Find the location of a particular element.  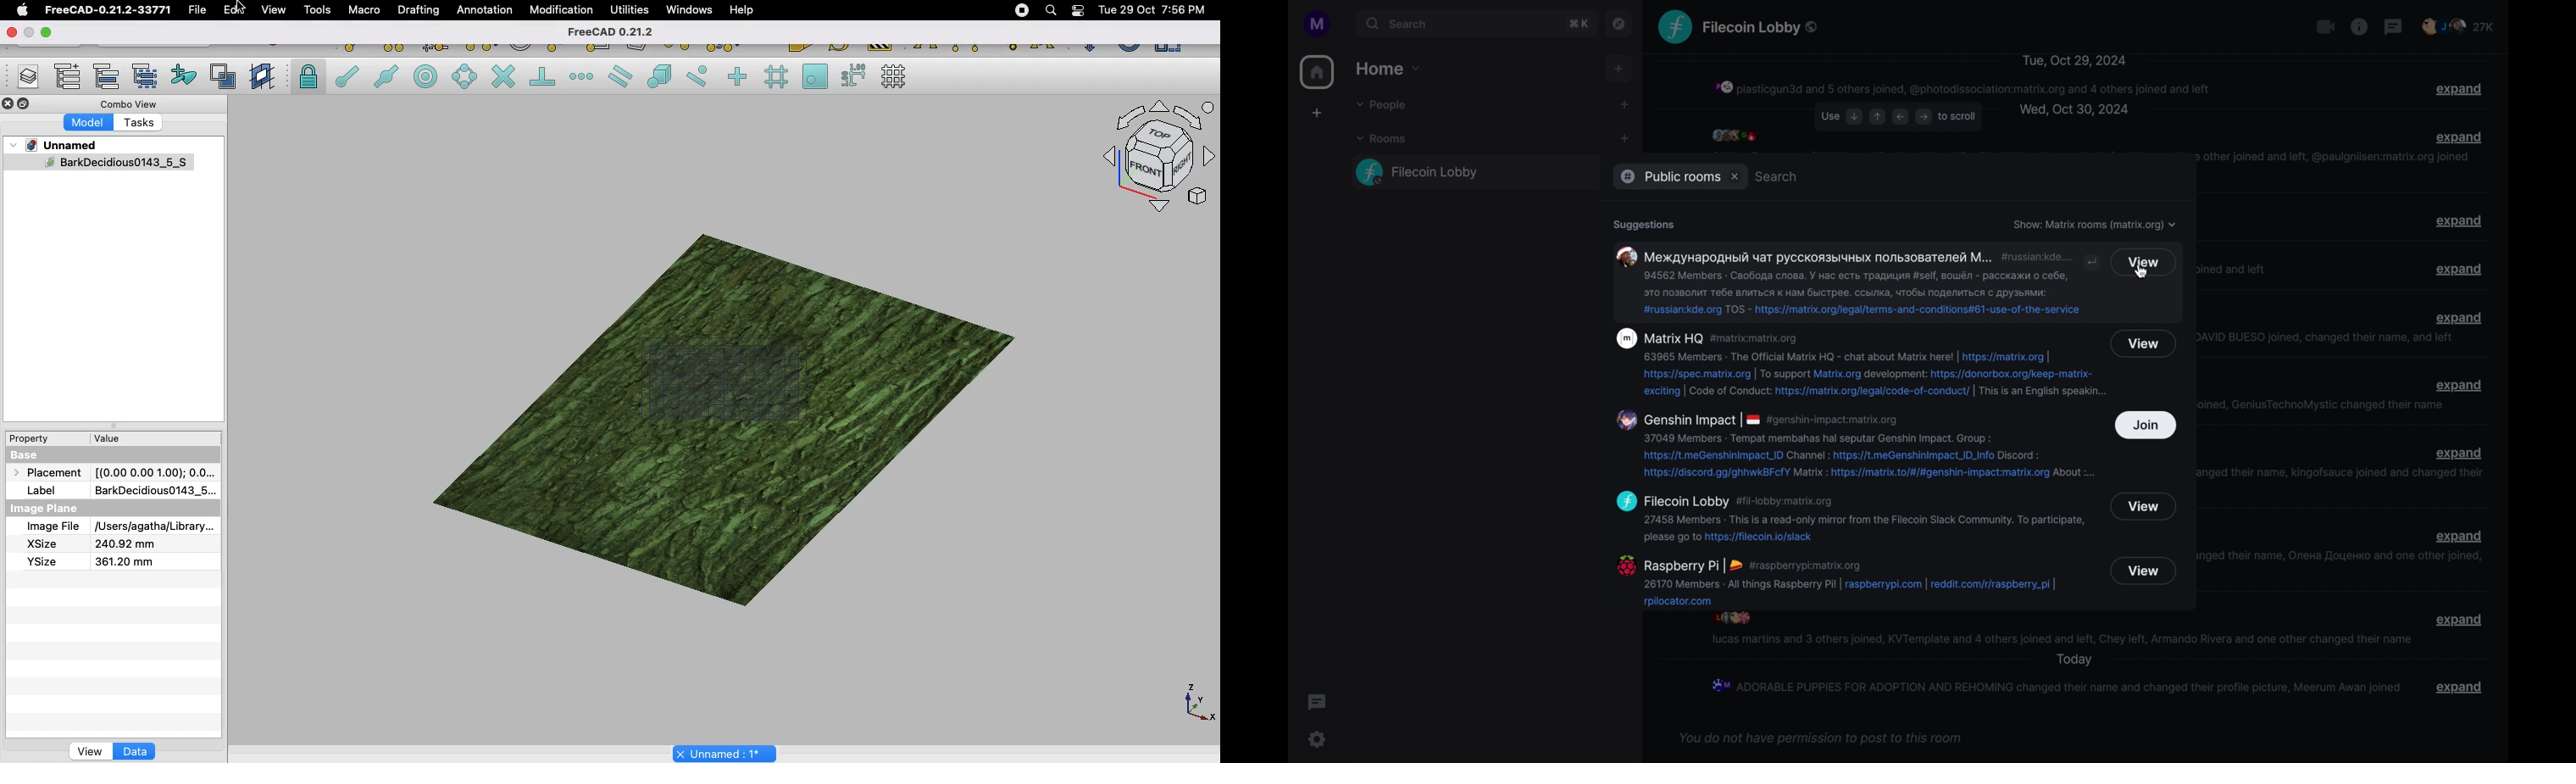

Windows is located at coordinates (693, 12).